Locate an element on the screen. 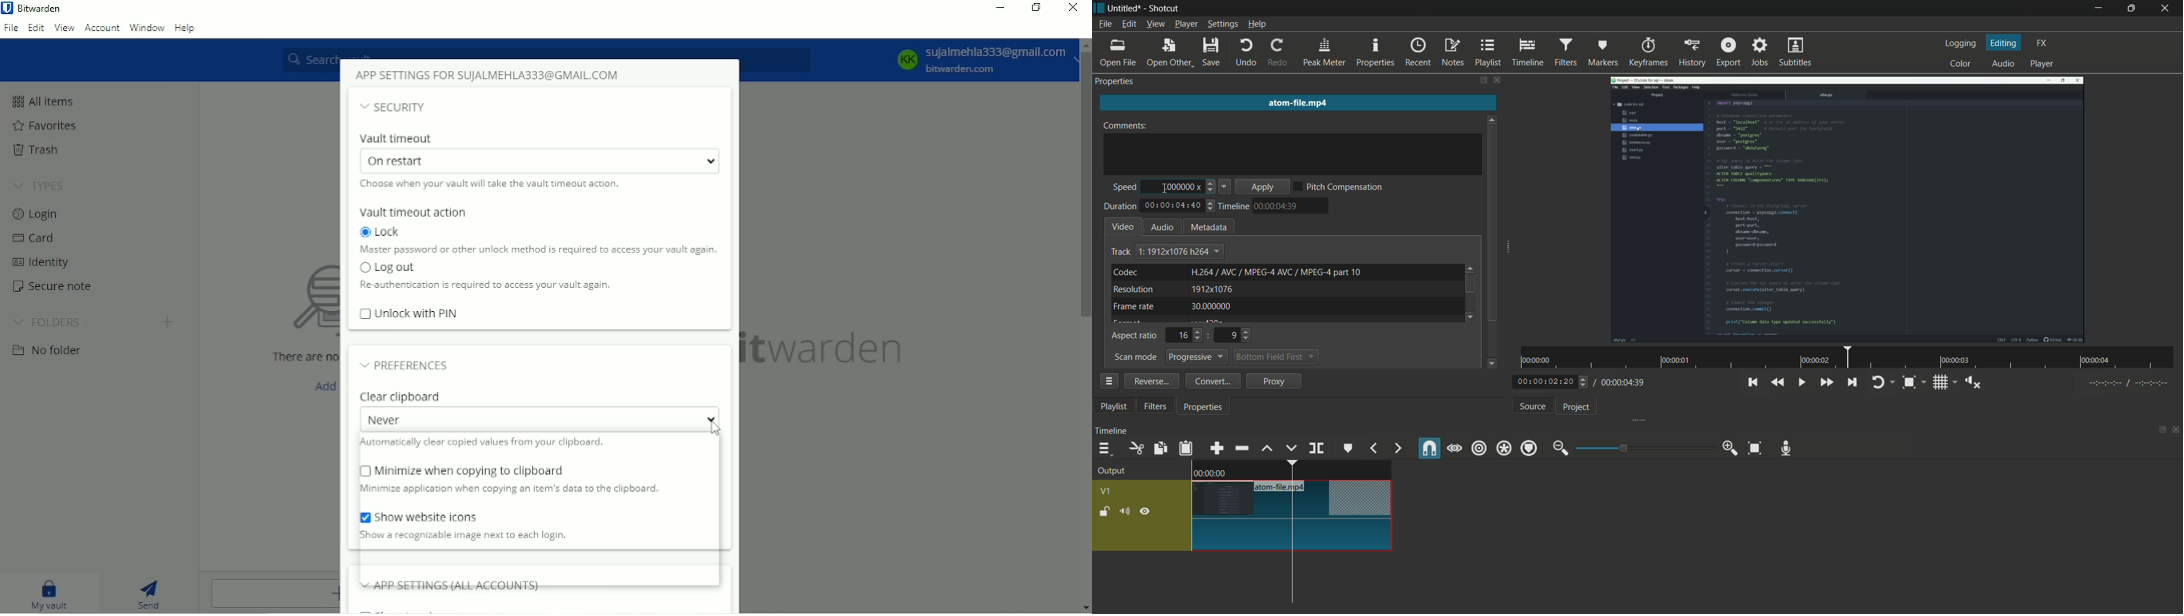 Image resolution: width=2184 pixels, height=616 pixels. mute is located at coordinates (1126, 511).